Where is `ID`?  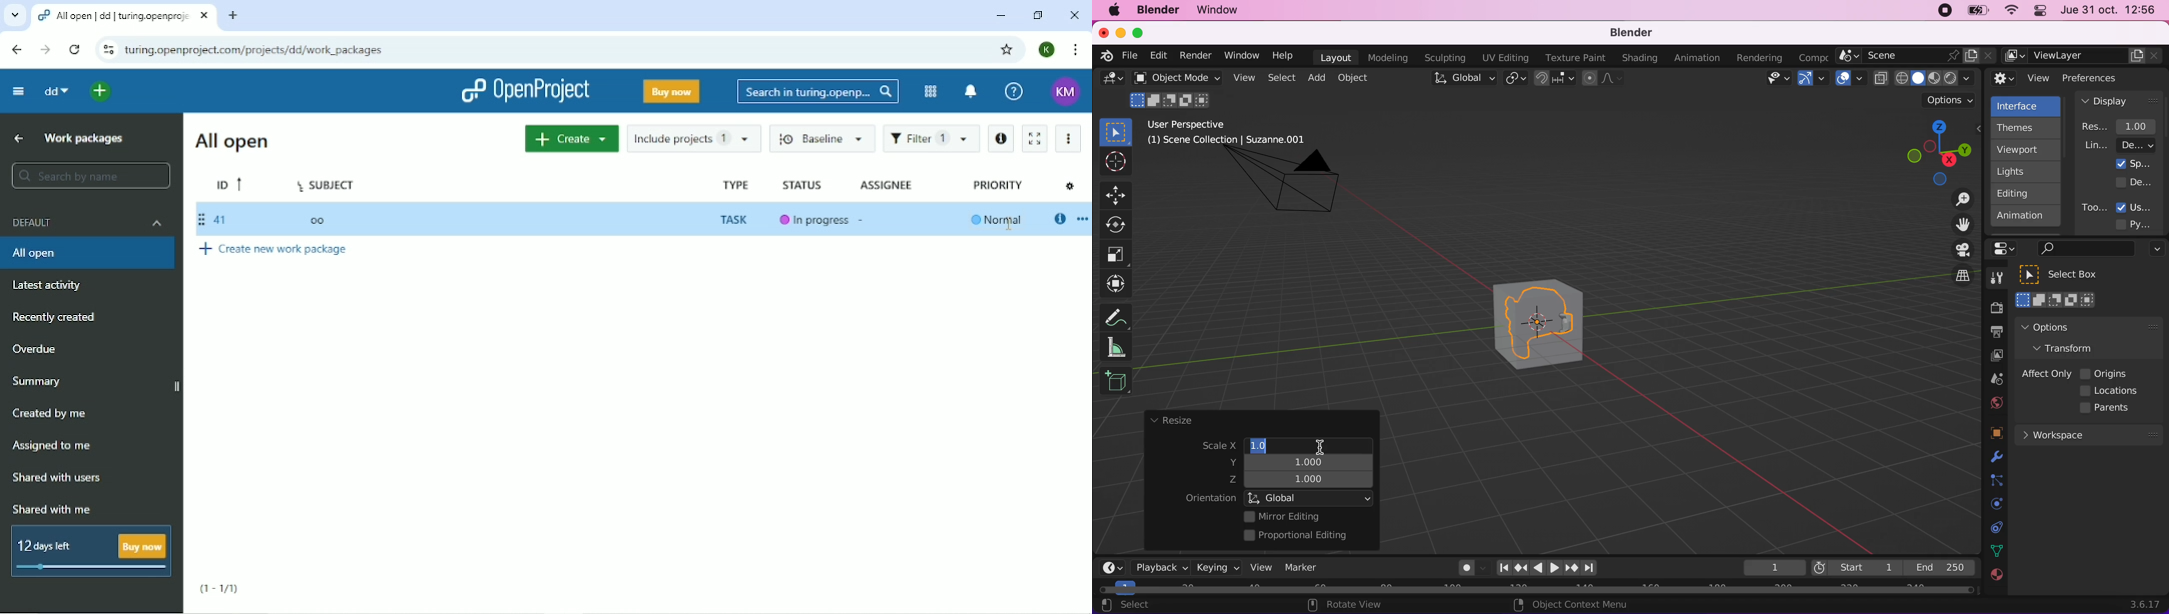 ID is located at coordinates (231, 183).